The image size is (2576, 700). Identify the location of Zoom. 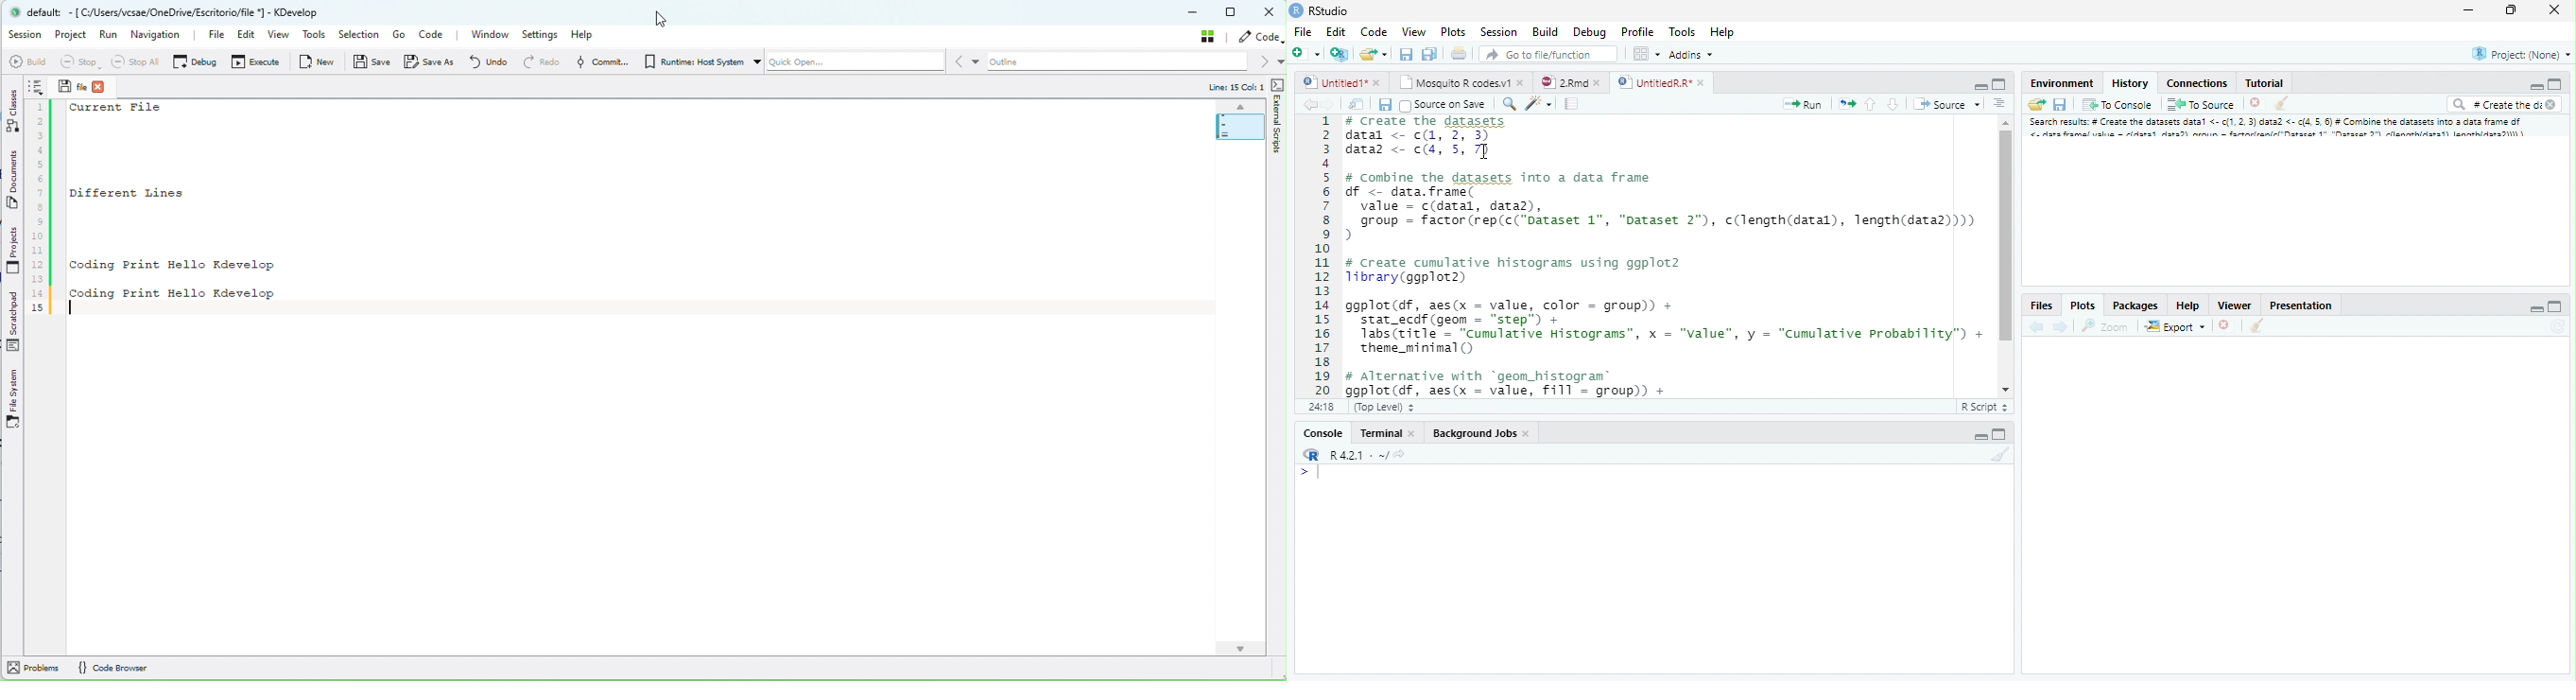
(1509, 106).